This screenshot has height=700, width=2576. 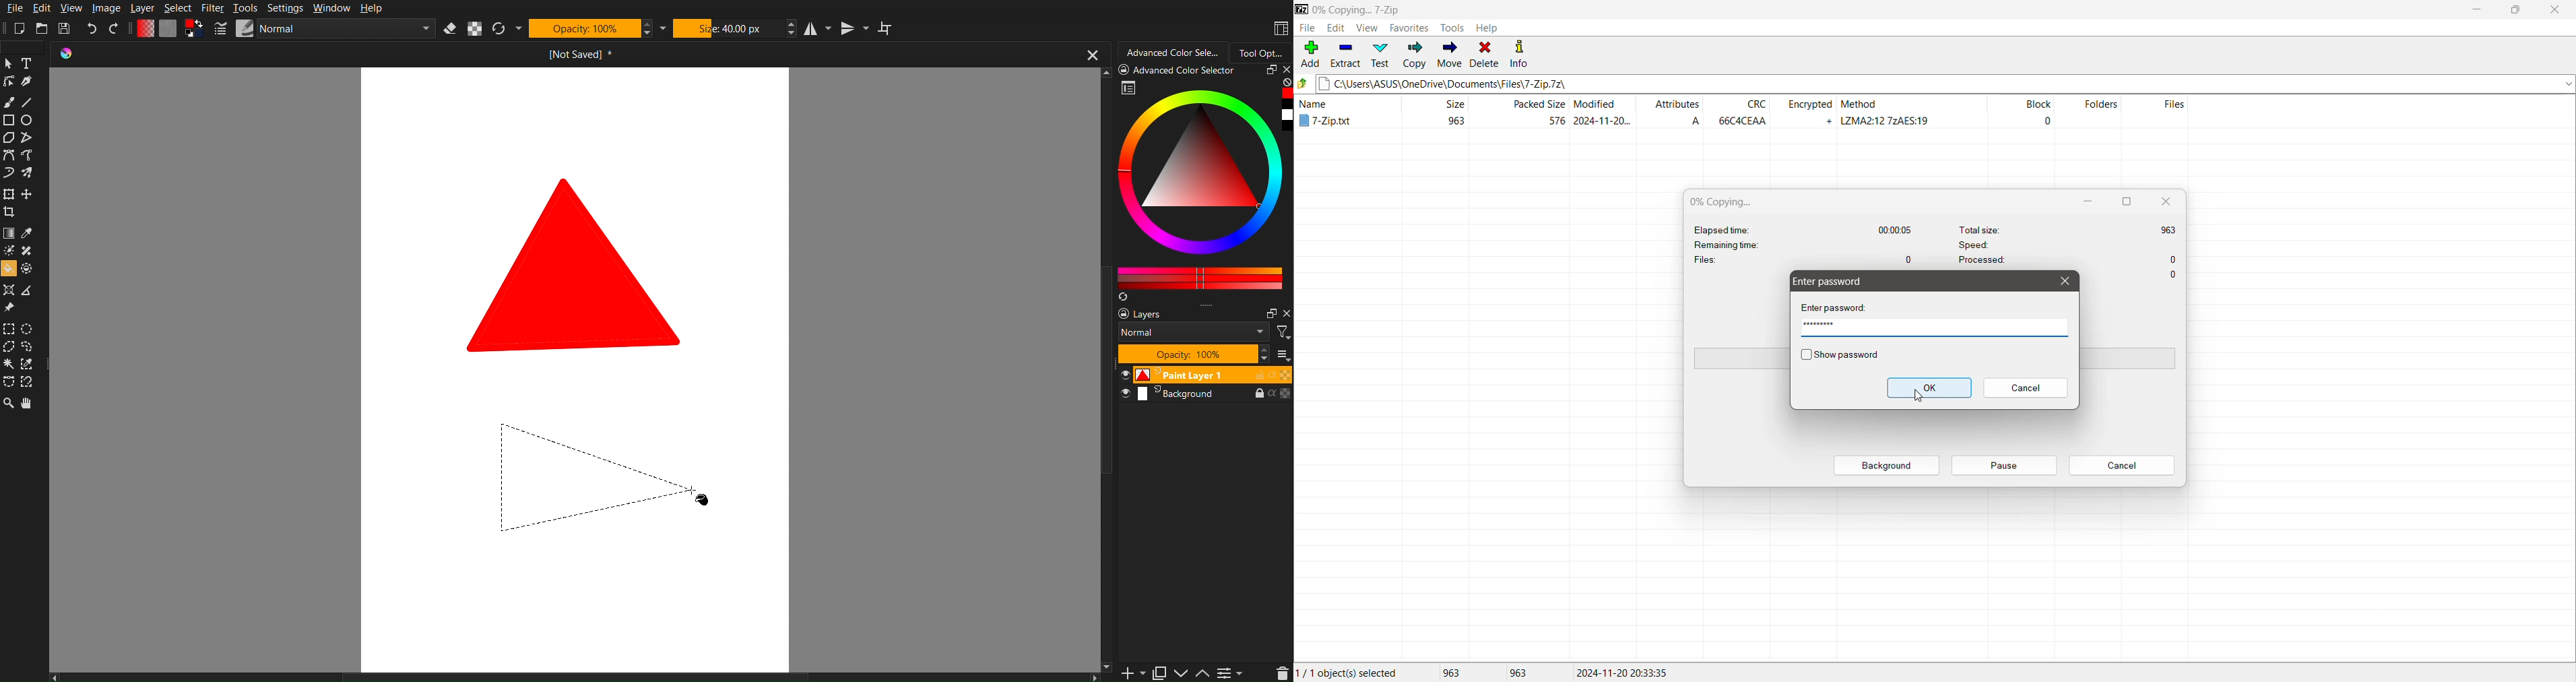 I want to click on Text, so click(x=28, y=63).